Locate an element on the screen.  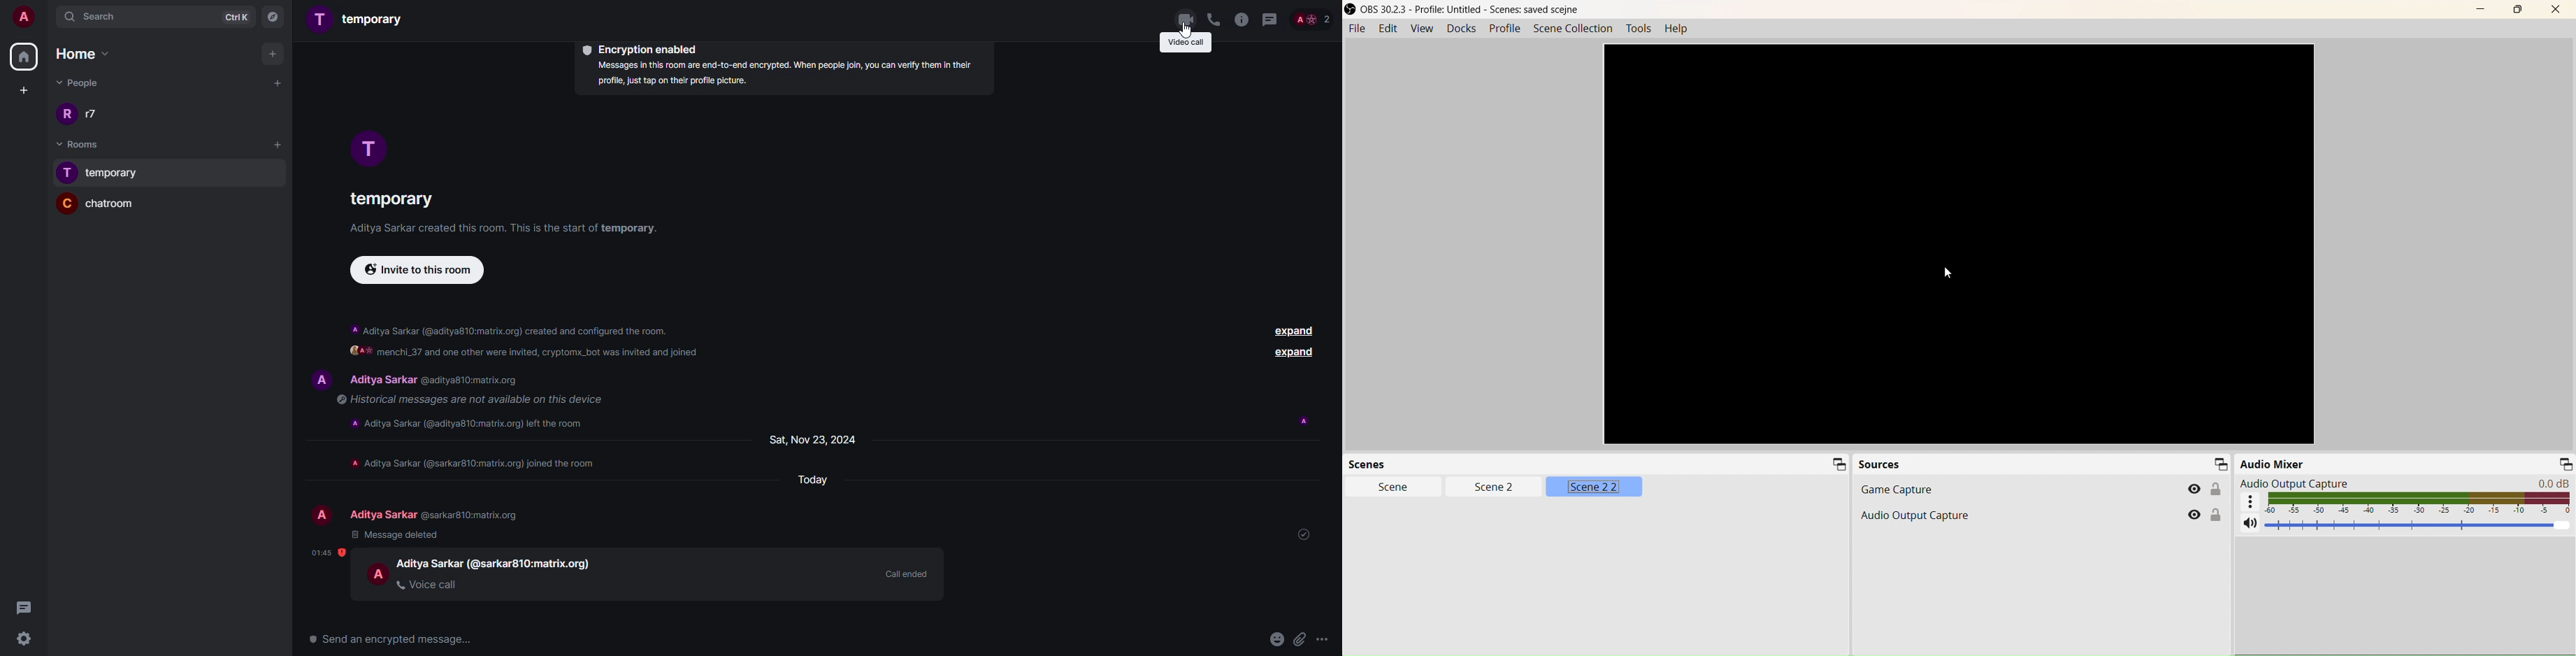
encryption enabled is located at coordinates (638, 49).